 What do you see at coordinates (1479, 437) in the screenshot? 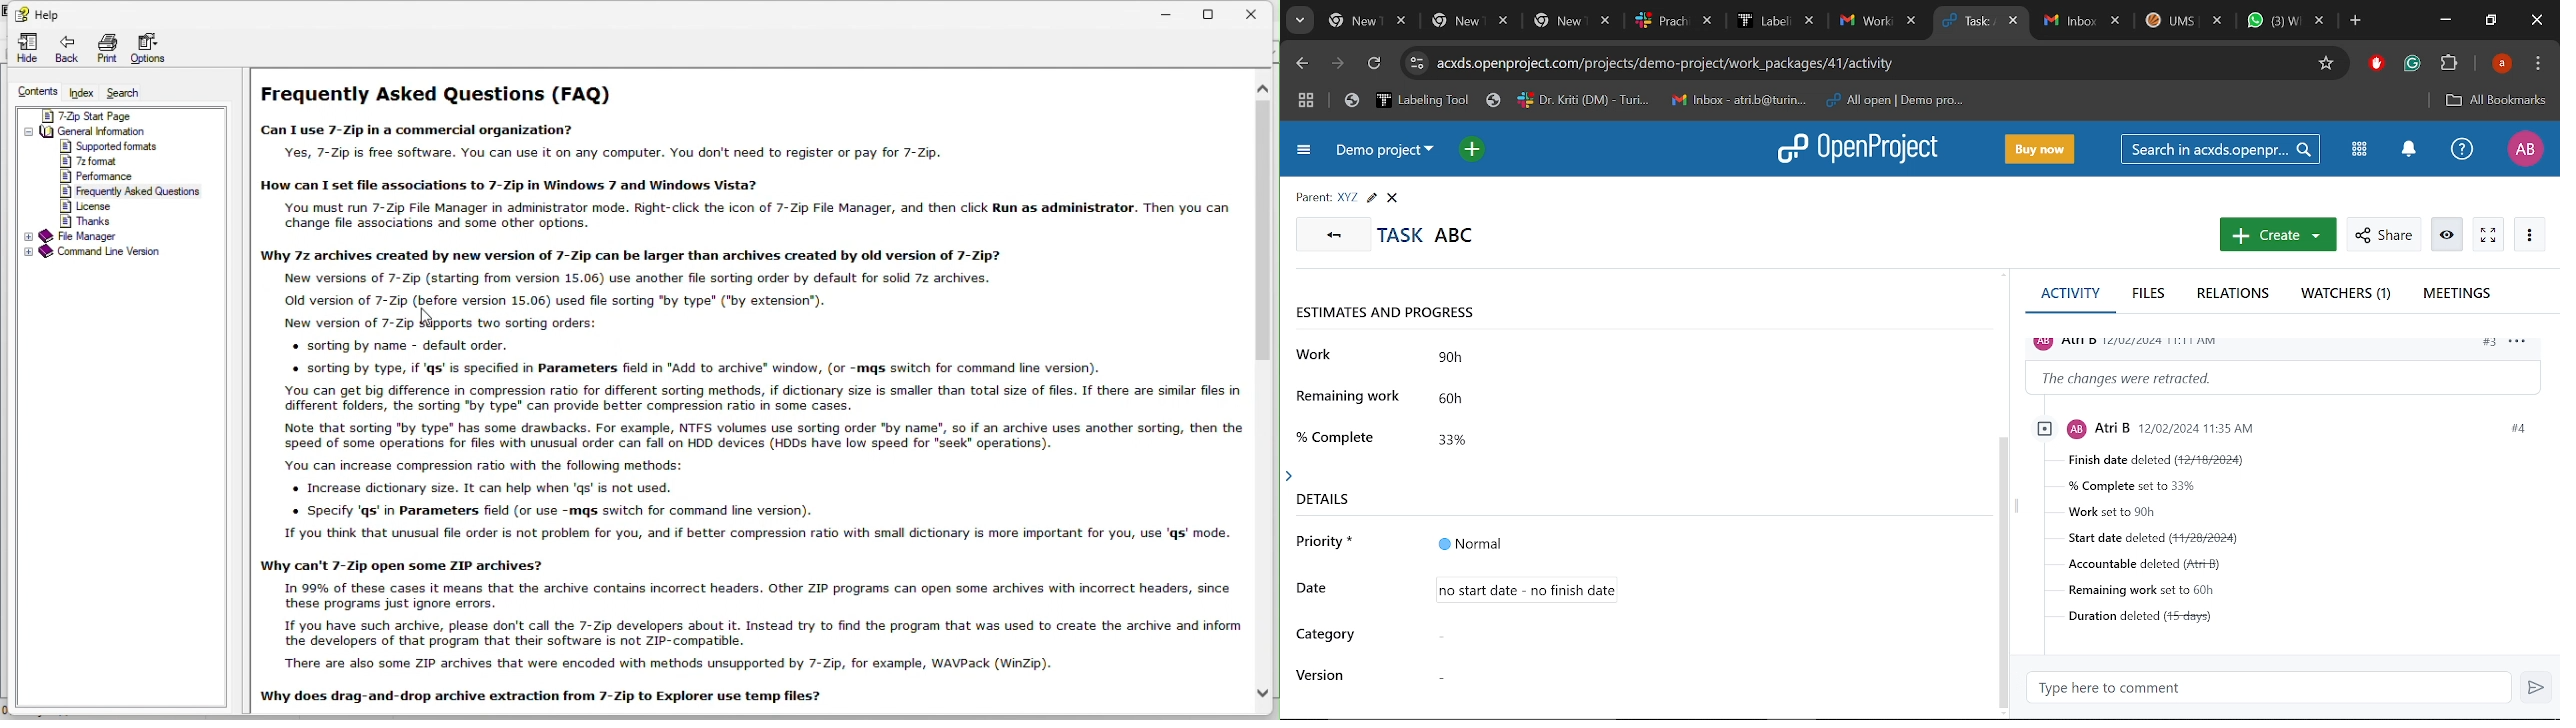
I see `33%` at bounding box center [1479, 437].